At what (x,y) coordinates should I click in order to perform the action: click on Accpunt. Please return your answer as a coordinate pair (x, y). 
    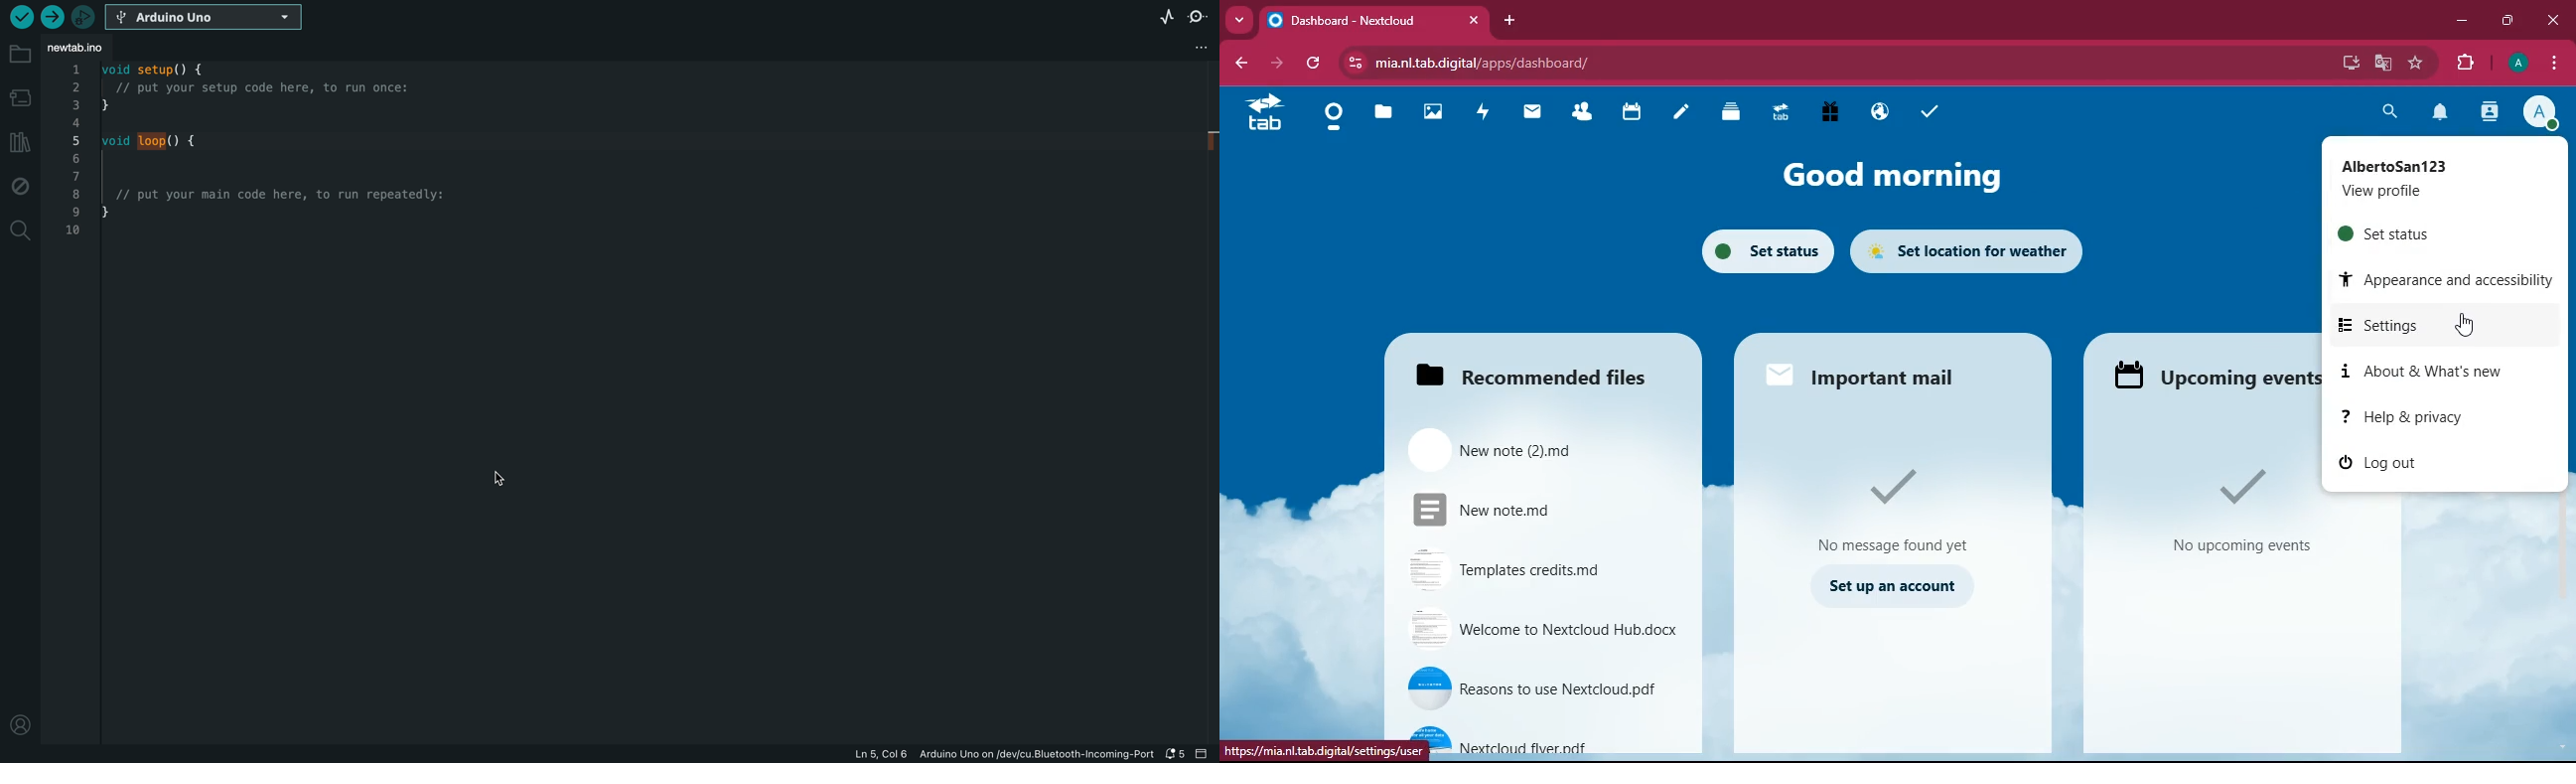
    Looking at the image, I should click on (2516, 64).